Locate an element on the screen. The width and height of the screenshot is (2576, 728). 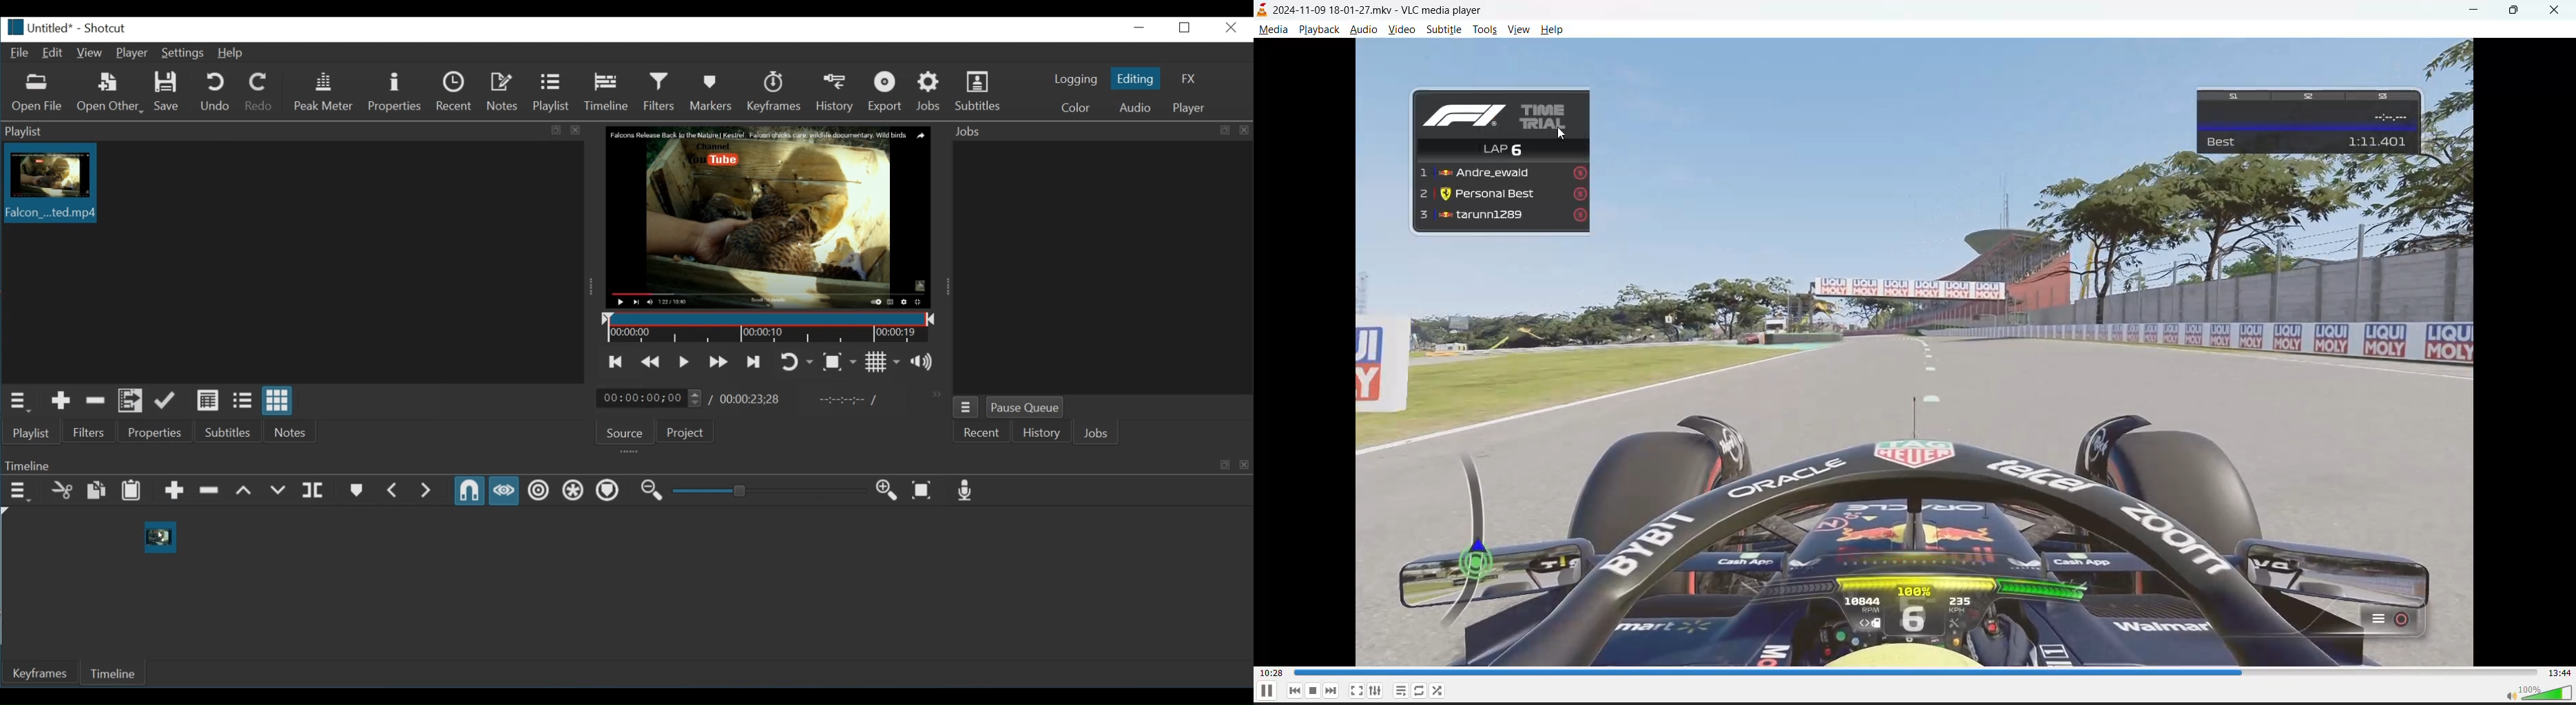
Media Viewer is located at coordinates (770, 218).